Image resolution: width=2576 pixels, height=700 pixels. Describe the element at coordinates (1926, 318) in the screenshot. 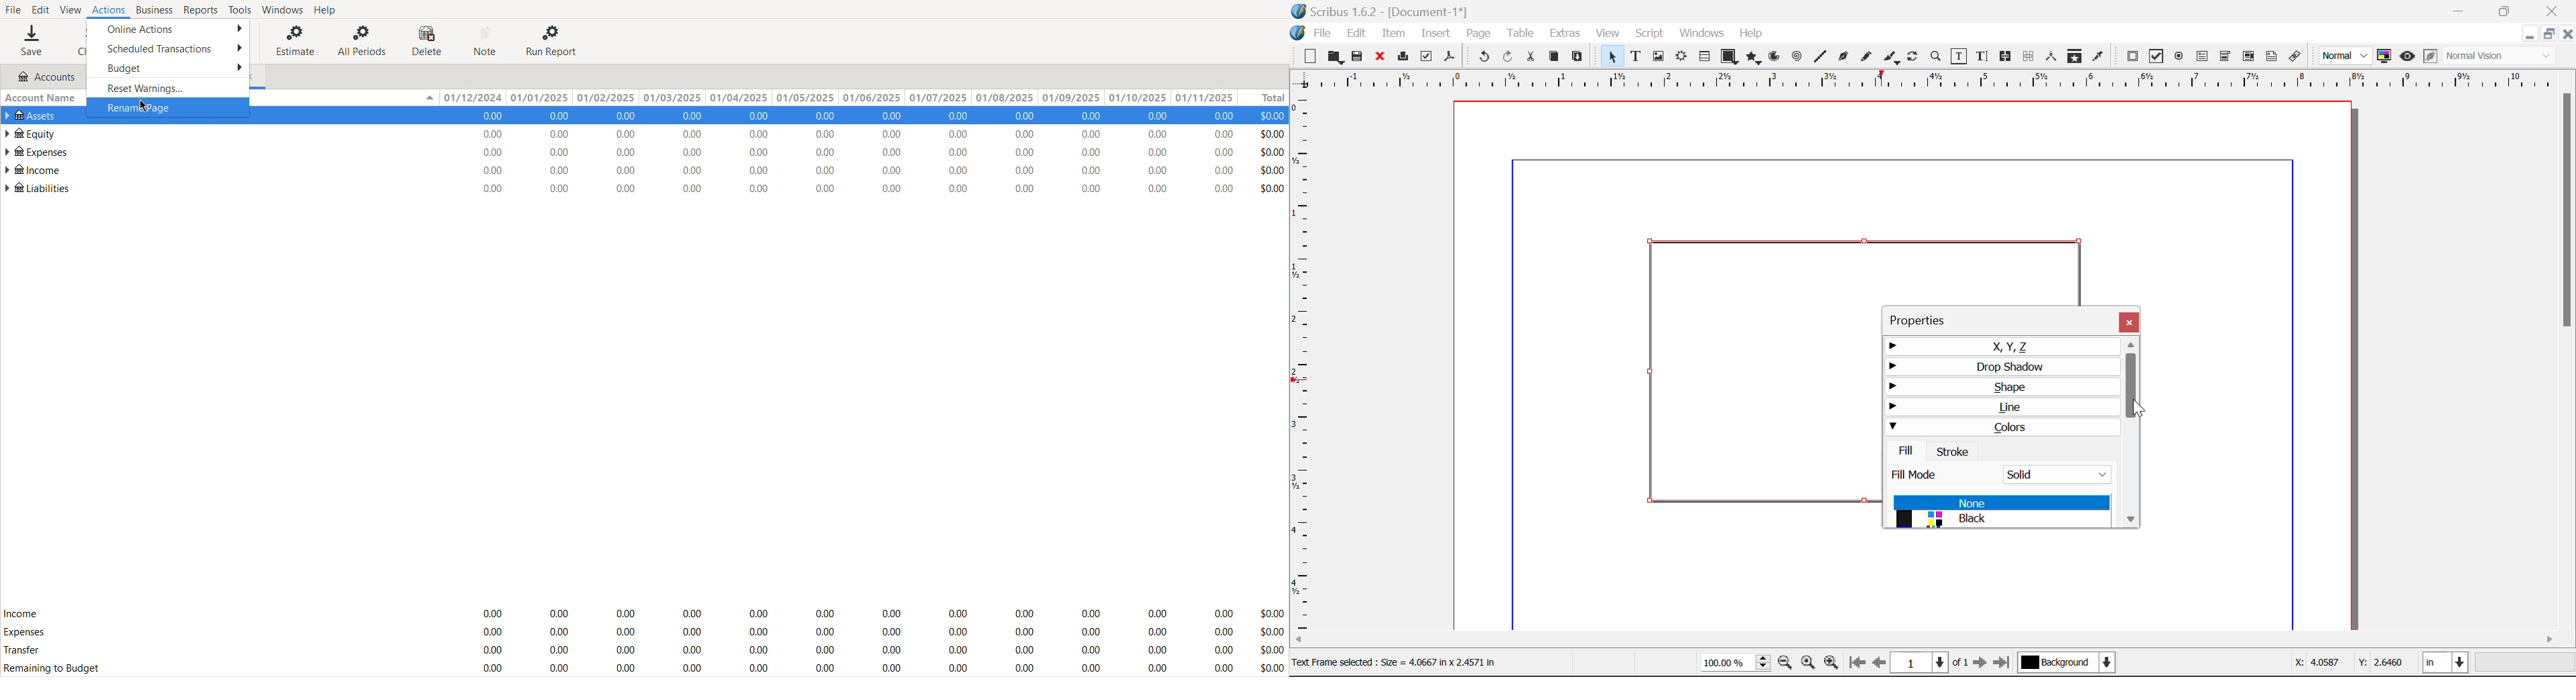

I see `Properties` at that location.